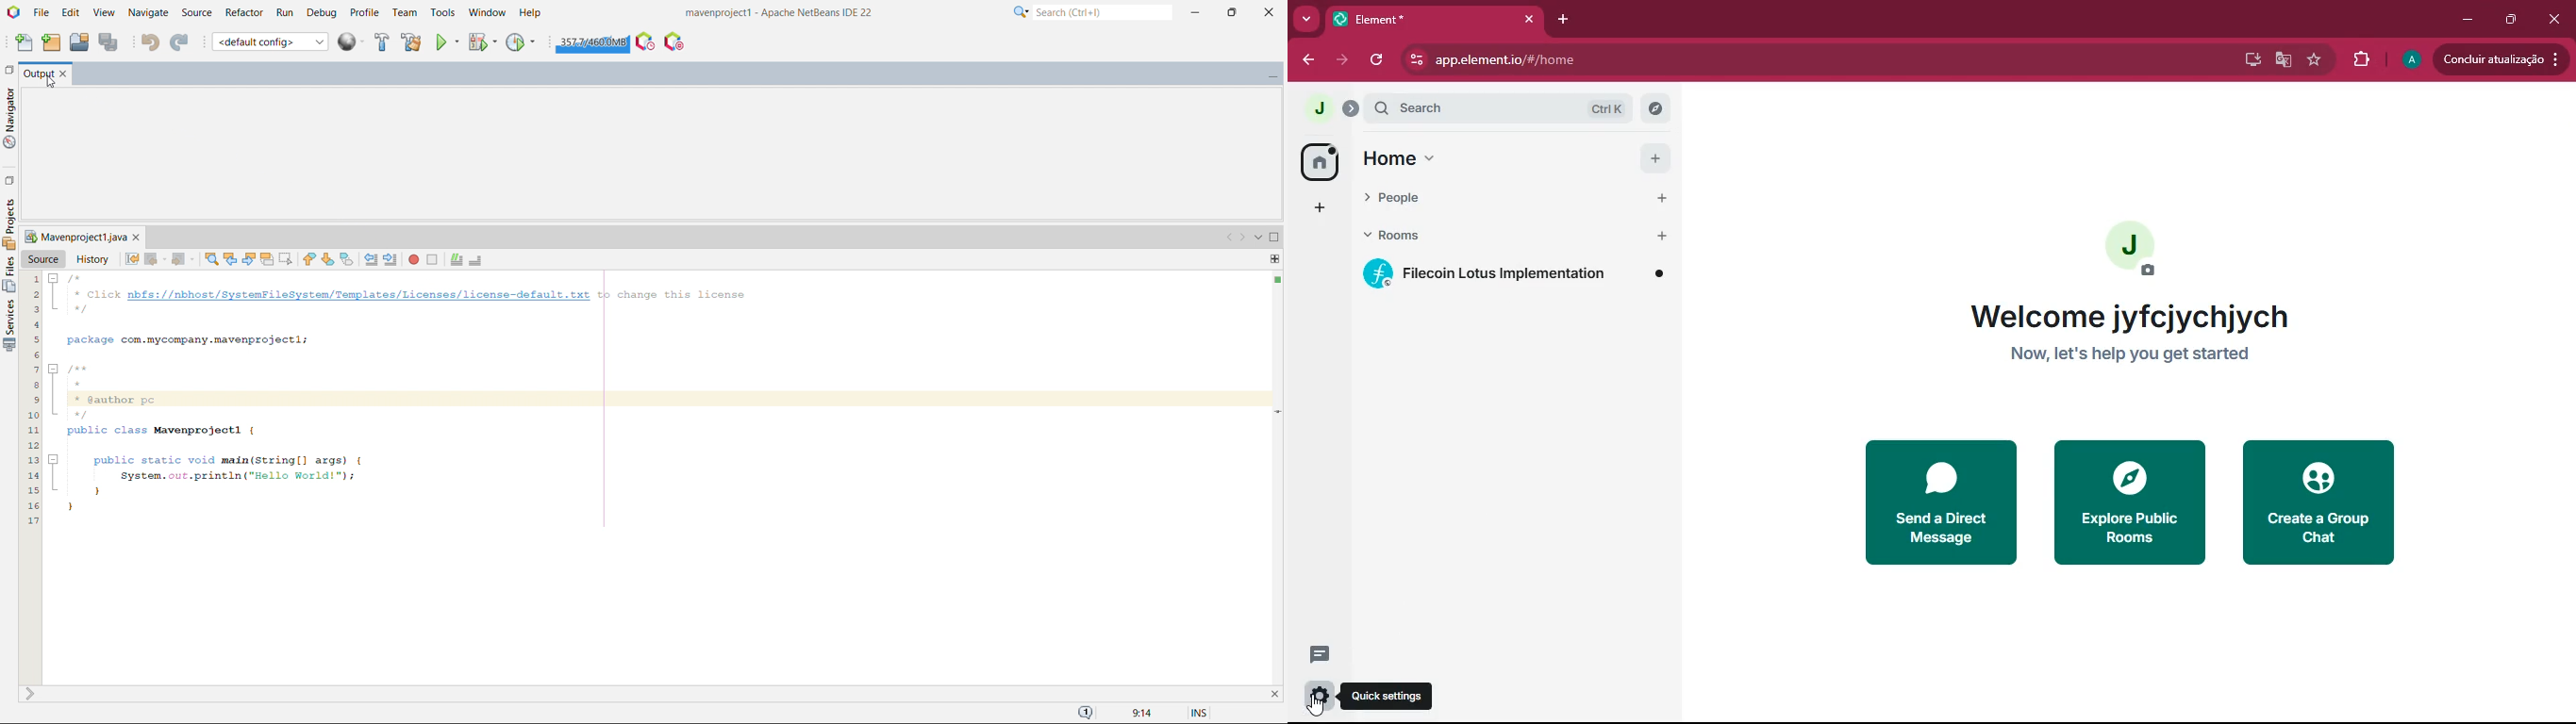 The height and width of the screenshot is (728, 2576). I want to click on toggle bookmark, so click(347, 259).